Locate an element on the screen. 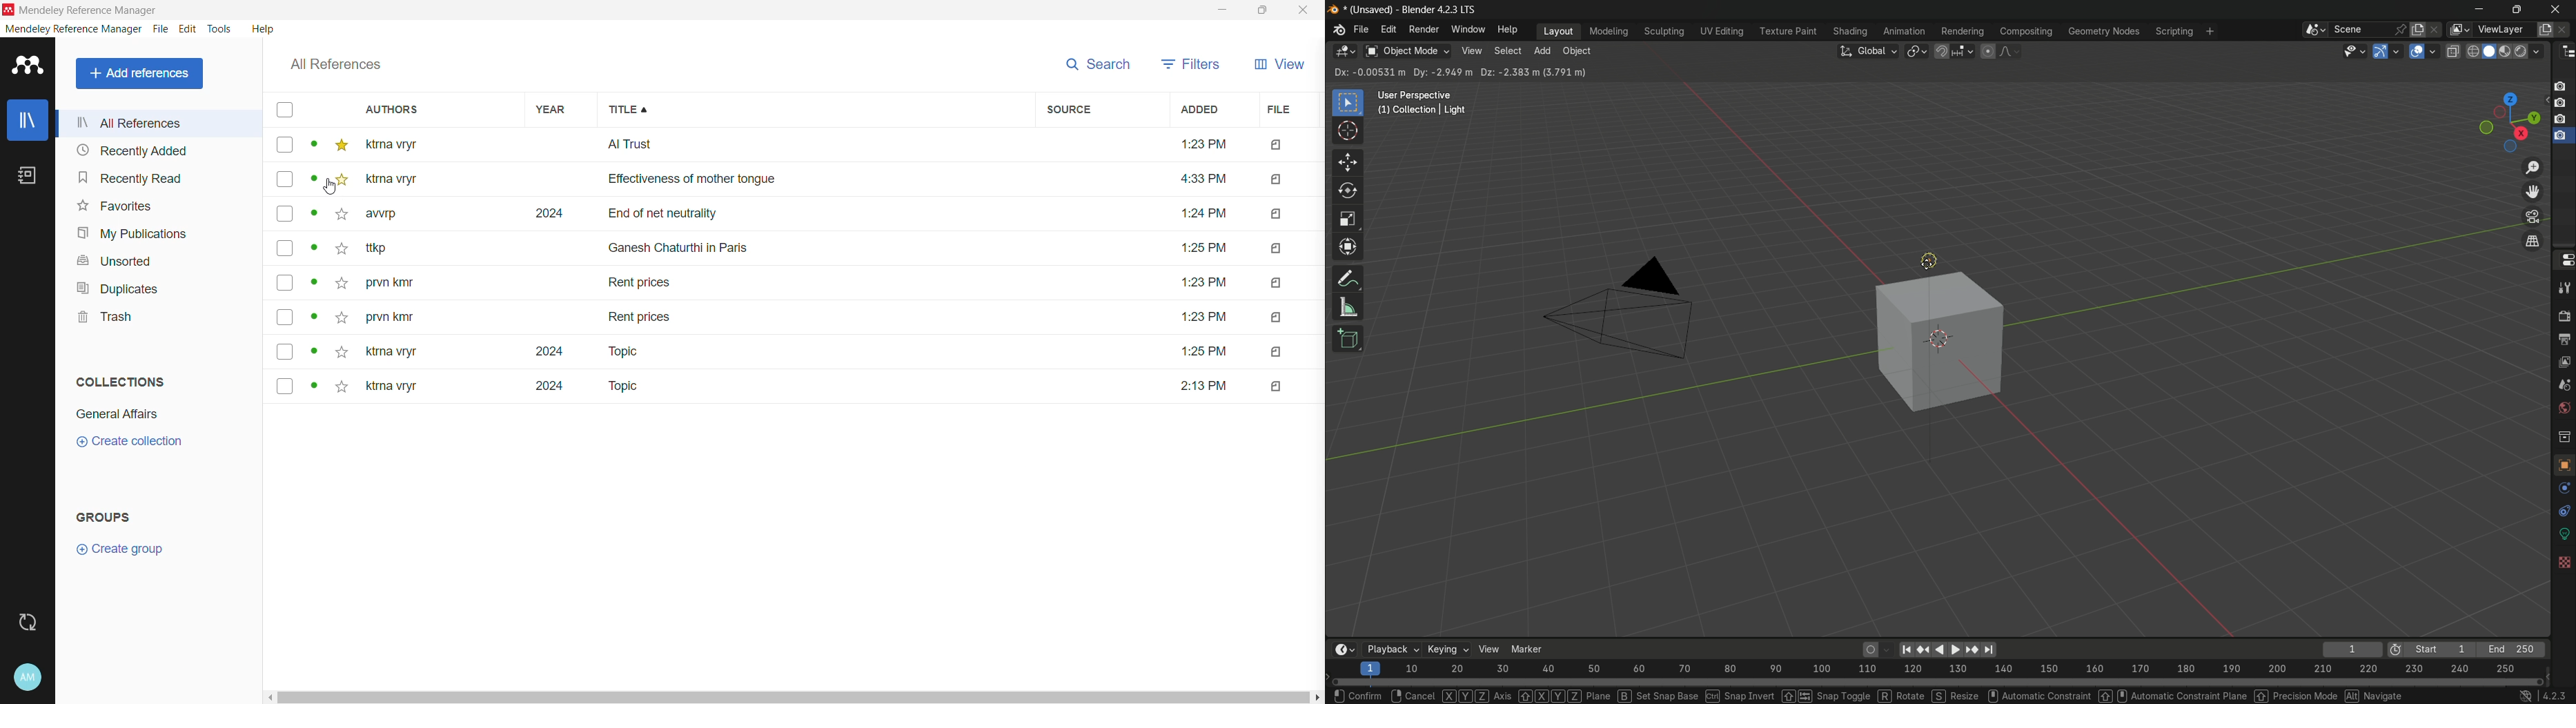 The width and height of the screenshot is (2576, 728). Account and Help is located at coordinates (28, 678).